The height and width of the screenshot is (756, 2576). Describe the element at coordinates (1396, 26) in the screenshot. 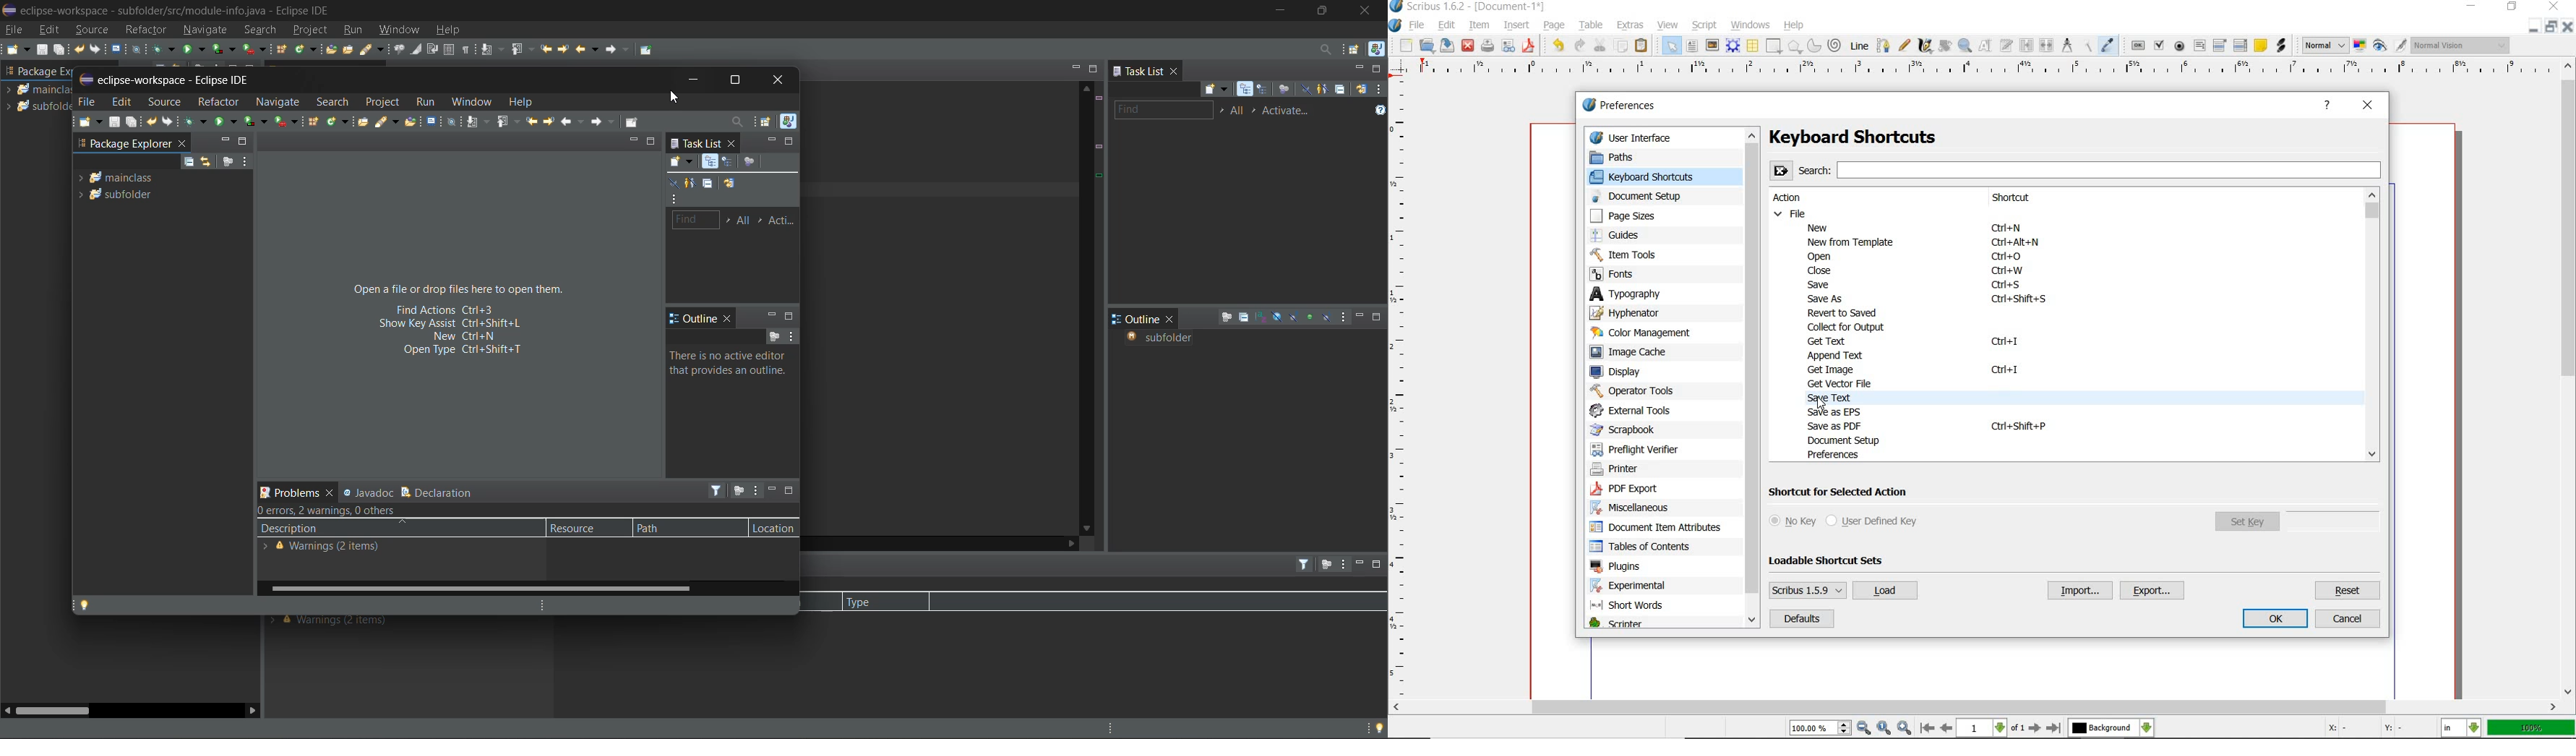

I see `system logo` at that location.